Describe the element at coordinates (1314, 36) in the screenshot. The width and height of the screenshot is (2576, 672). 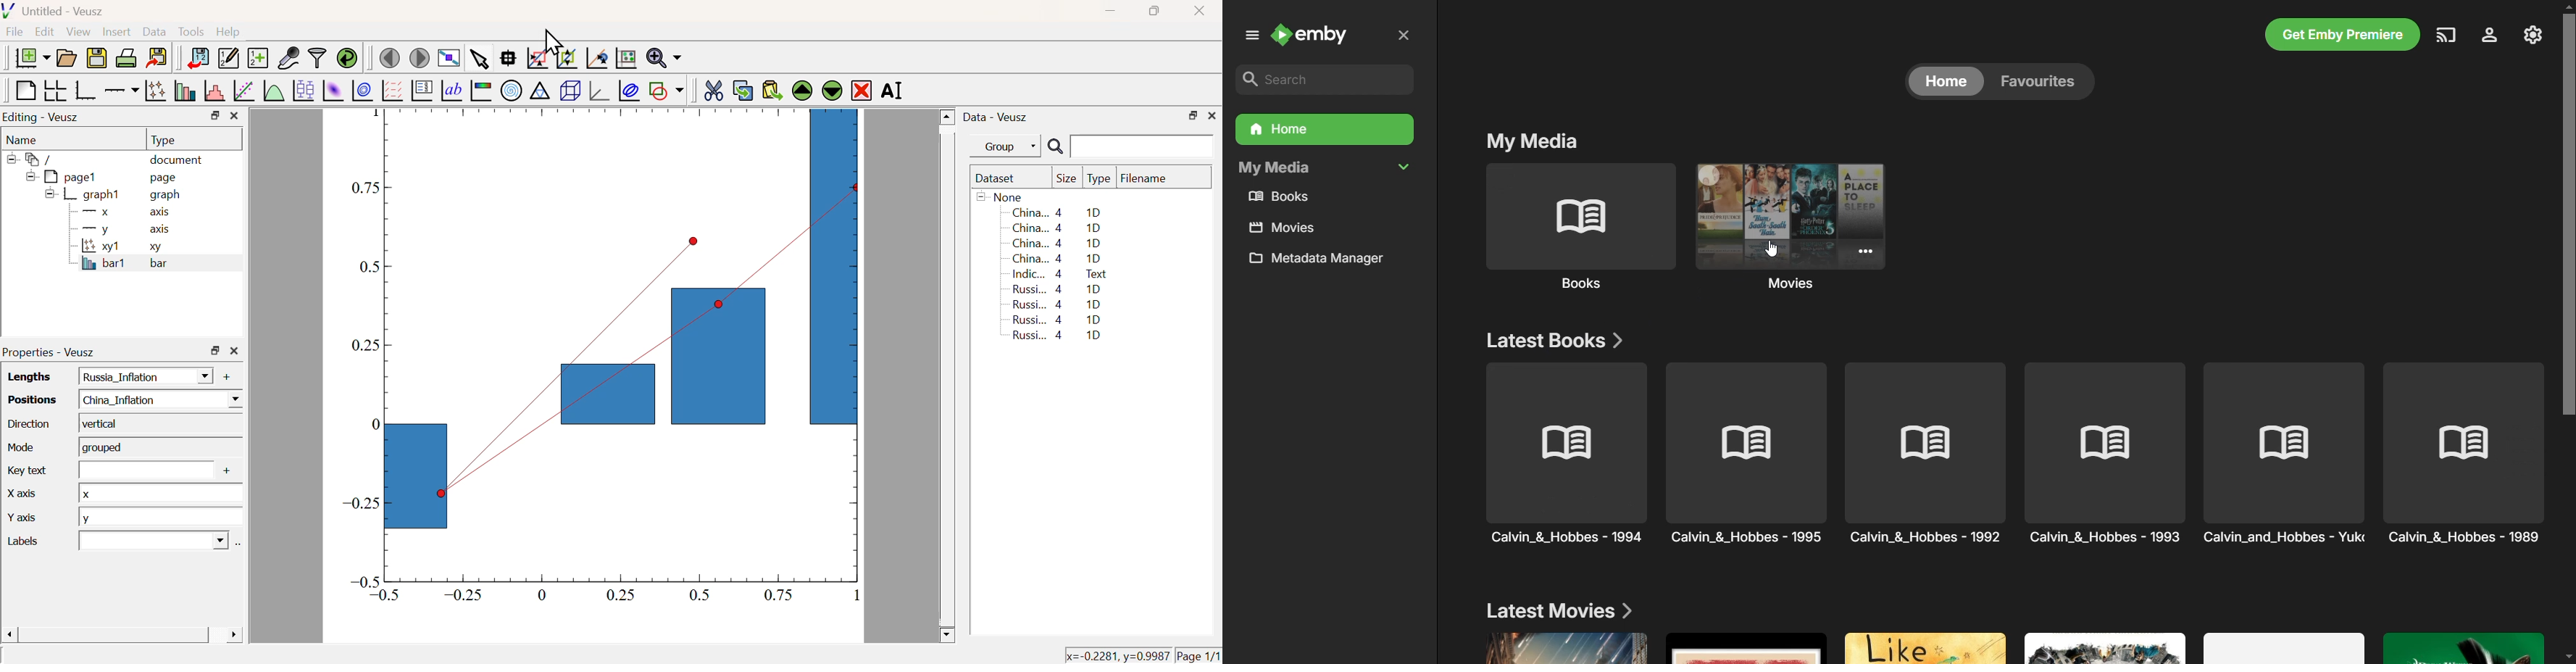
I see `Application Name` at that location.